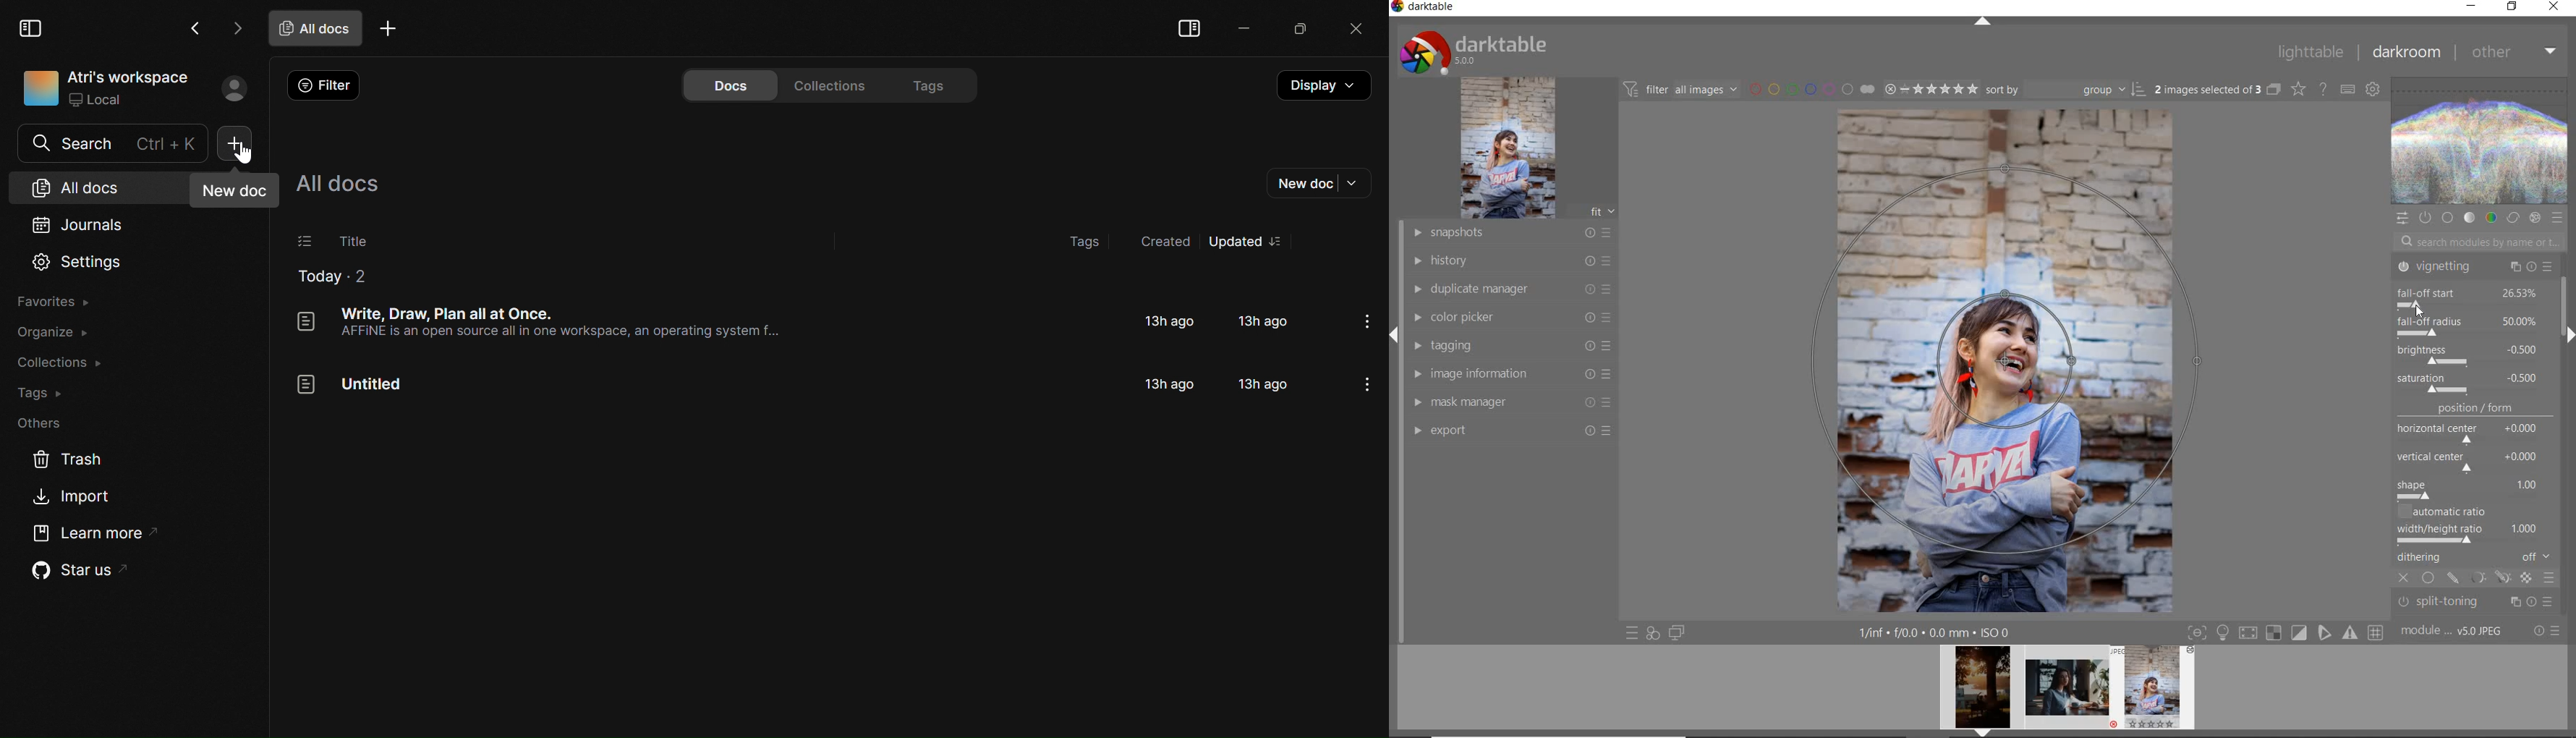  Describe the element at coordinates (32, 26) in the screenshot. I see `Collapse Sidebar` at that location.